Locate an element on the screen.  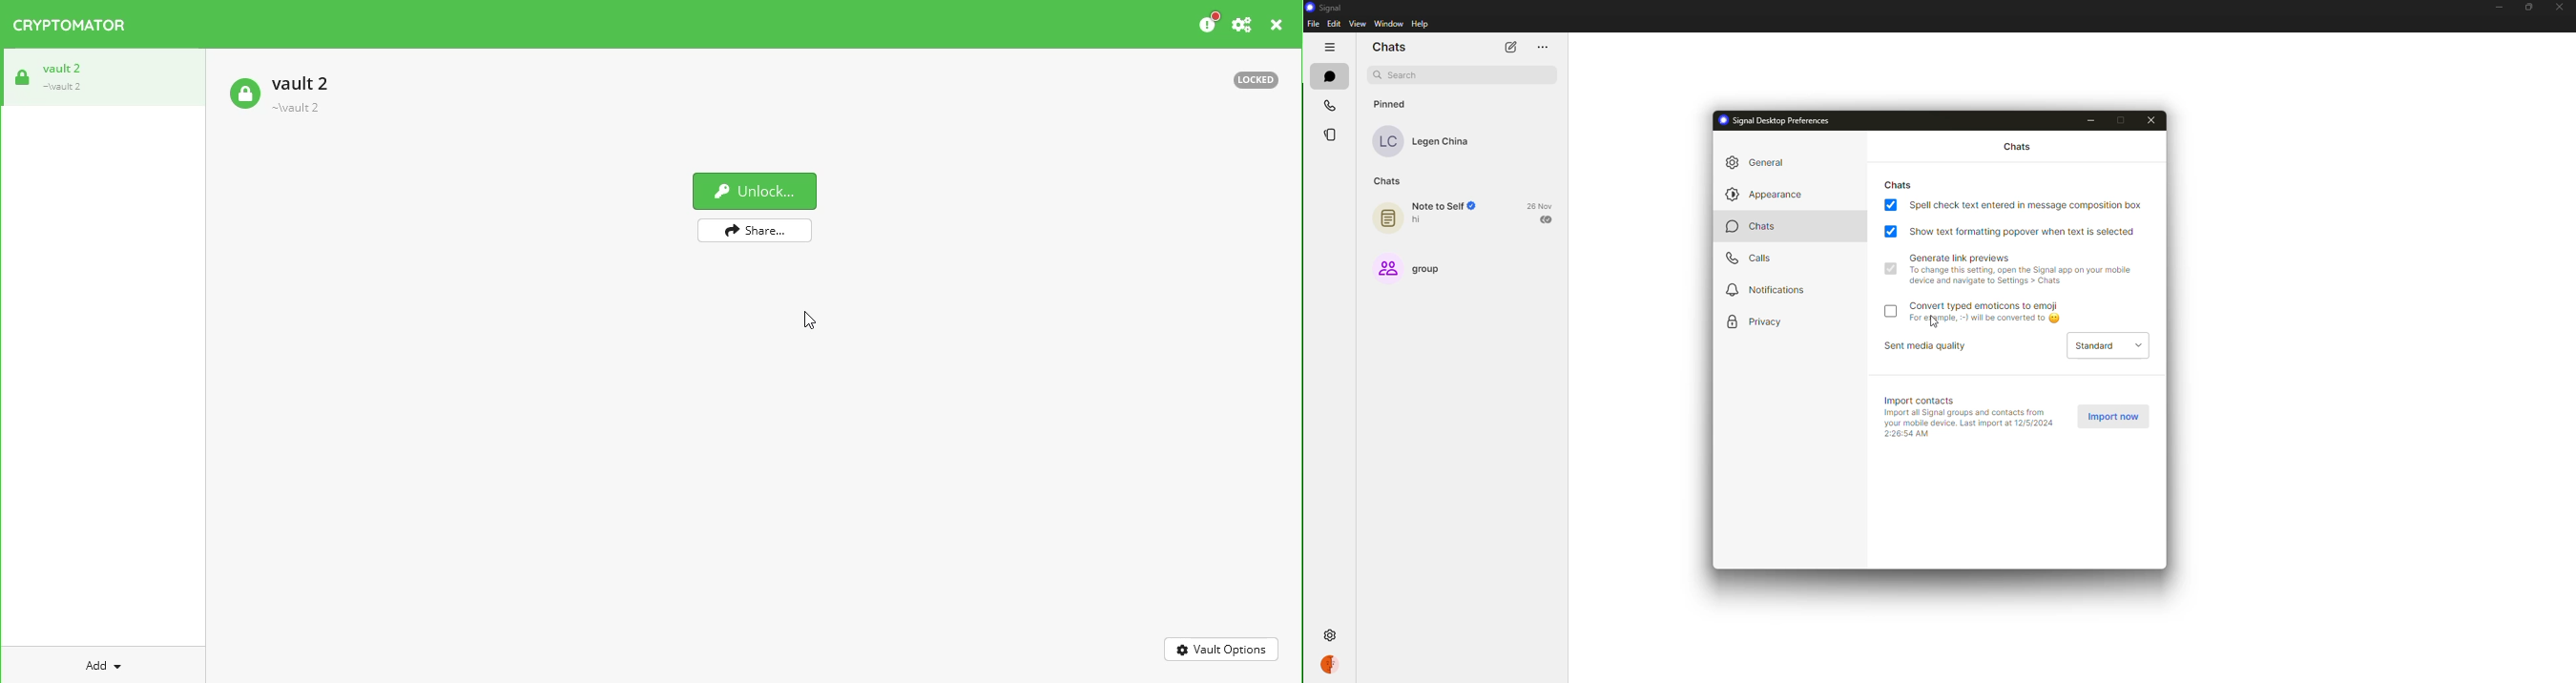
edit is located at coordinates (1334, 23).